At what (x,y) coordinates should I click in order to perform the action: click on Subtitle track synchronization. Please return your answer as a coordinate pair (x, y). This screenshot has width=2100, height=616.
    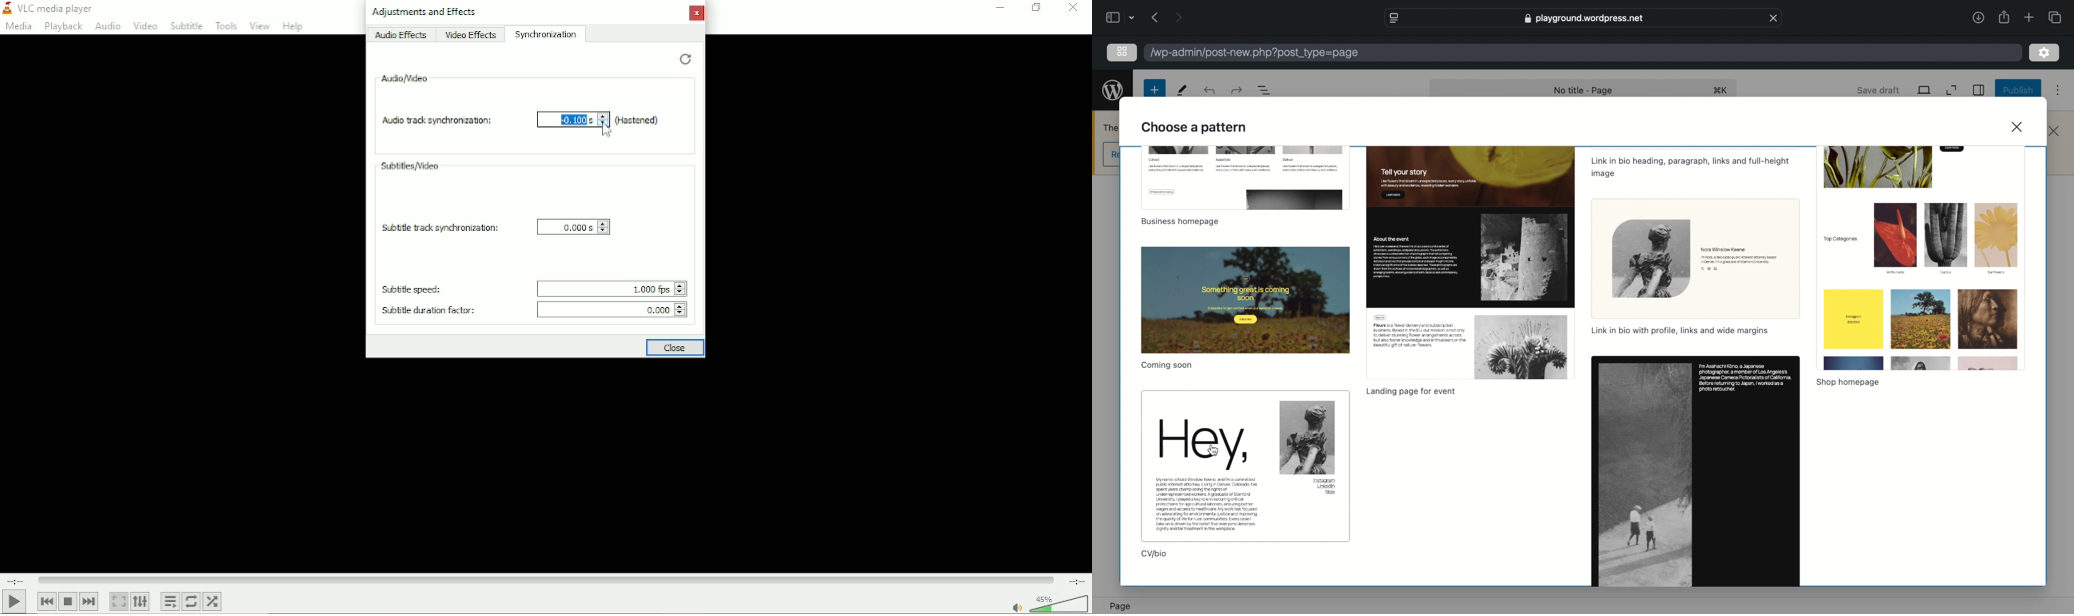
    Looking at the image, I should click on (440, 228).